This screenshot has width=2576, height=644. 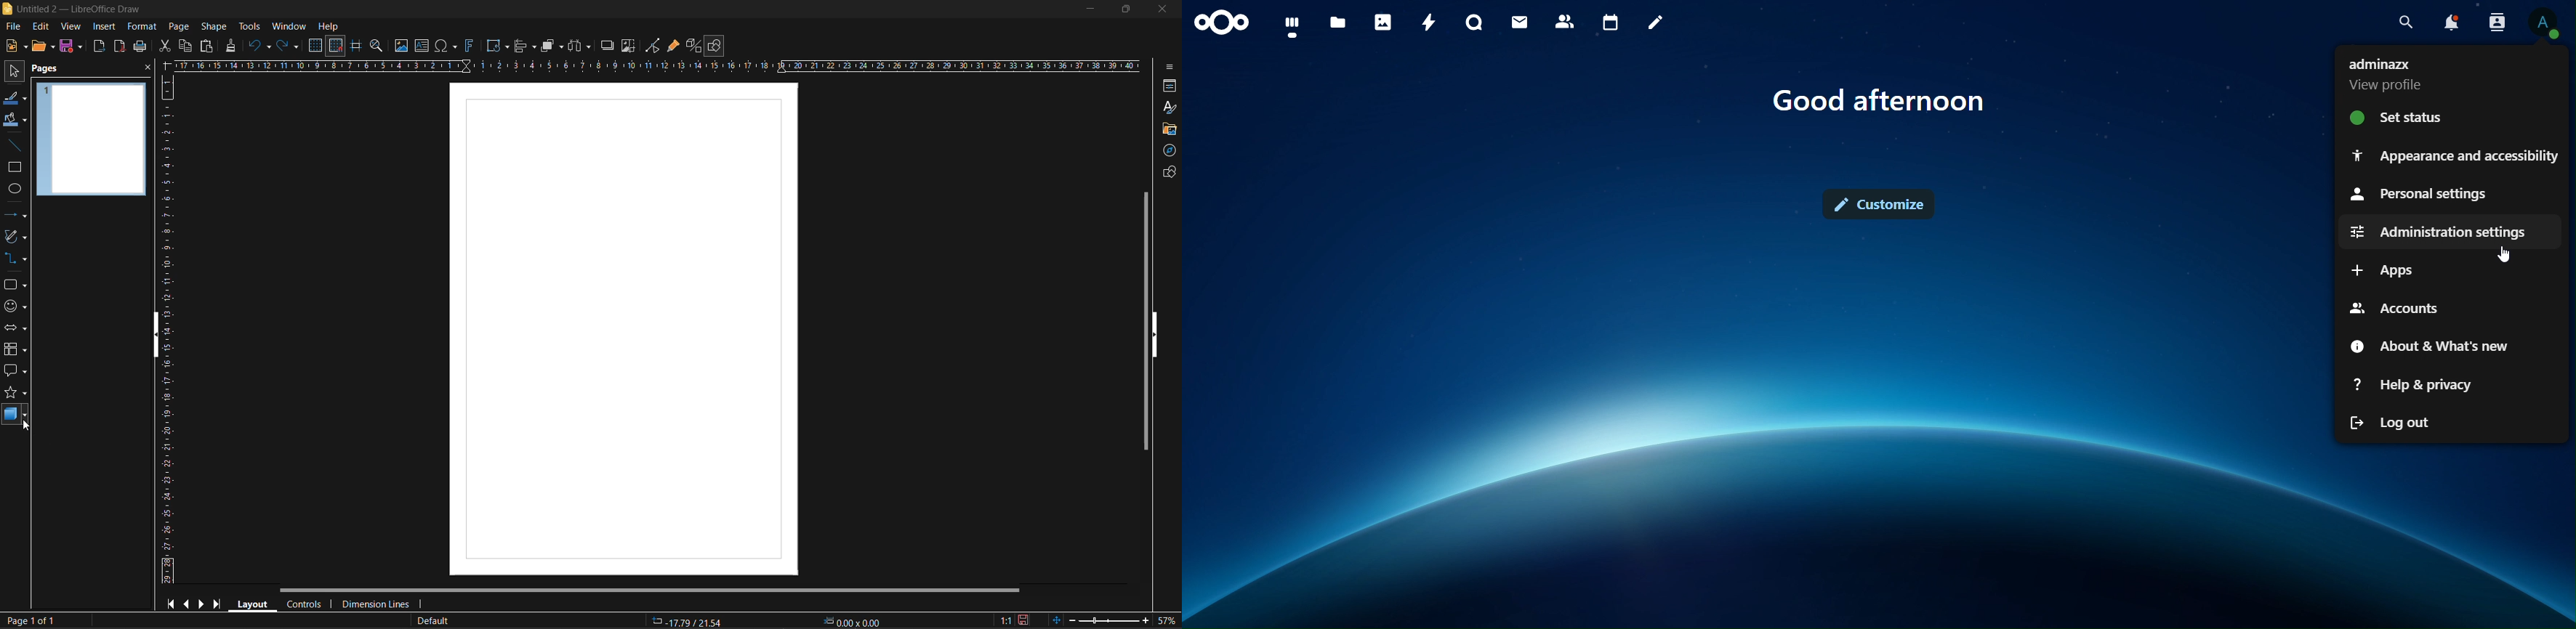 What do you see at coordinates (184, 46) in the screenshot?
I see `copy` at bounding box center [184, 46].